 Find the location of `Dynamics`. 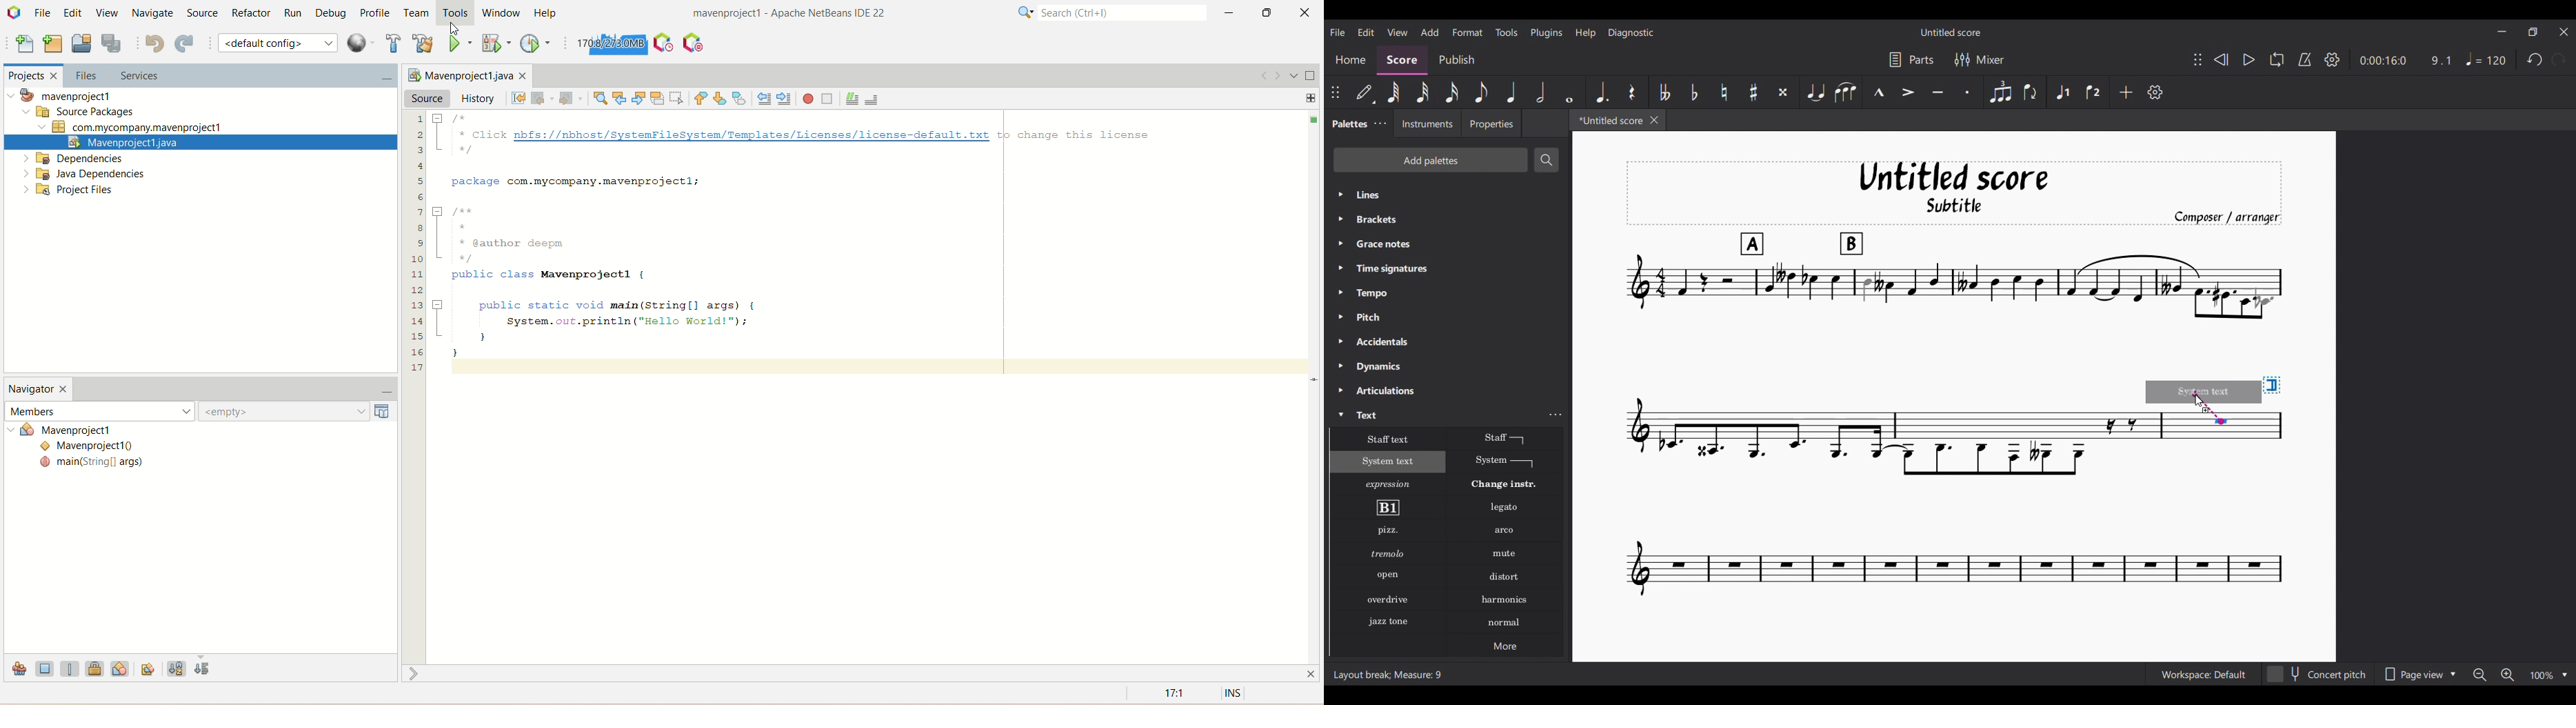

Dynamics is located at coordinates (1448, 367).